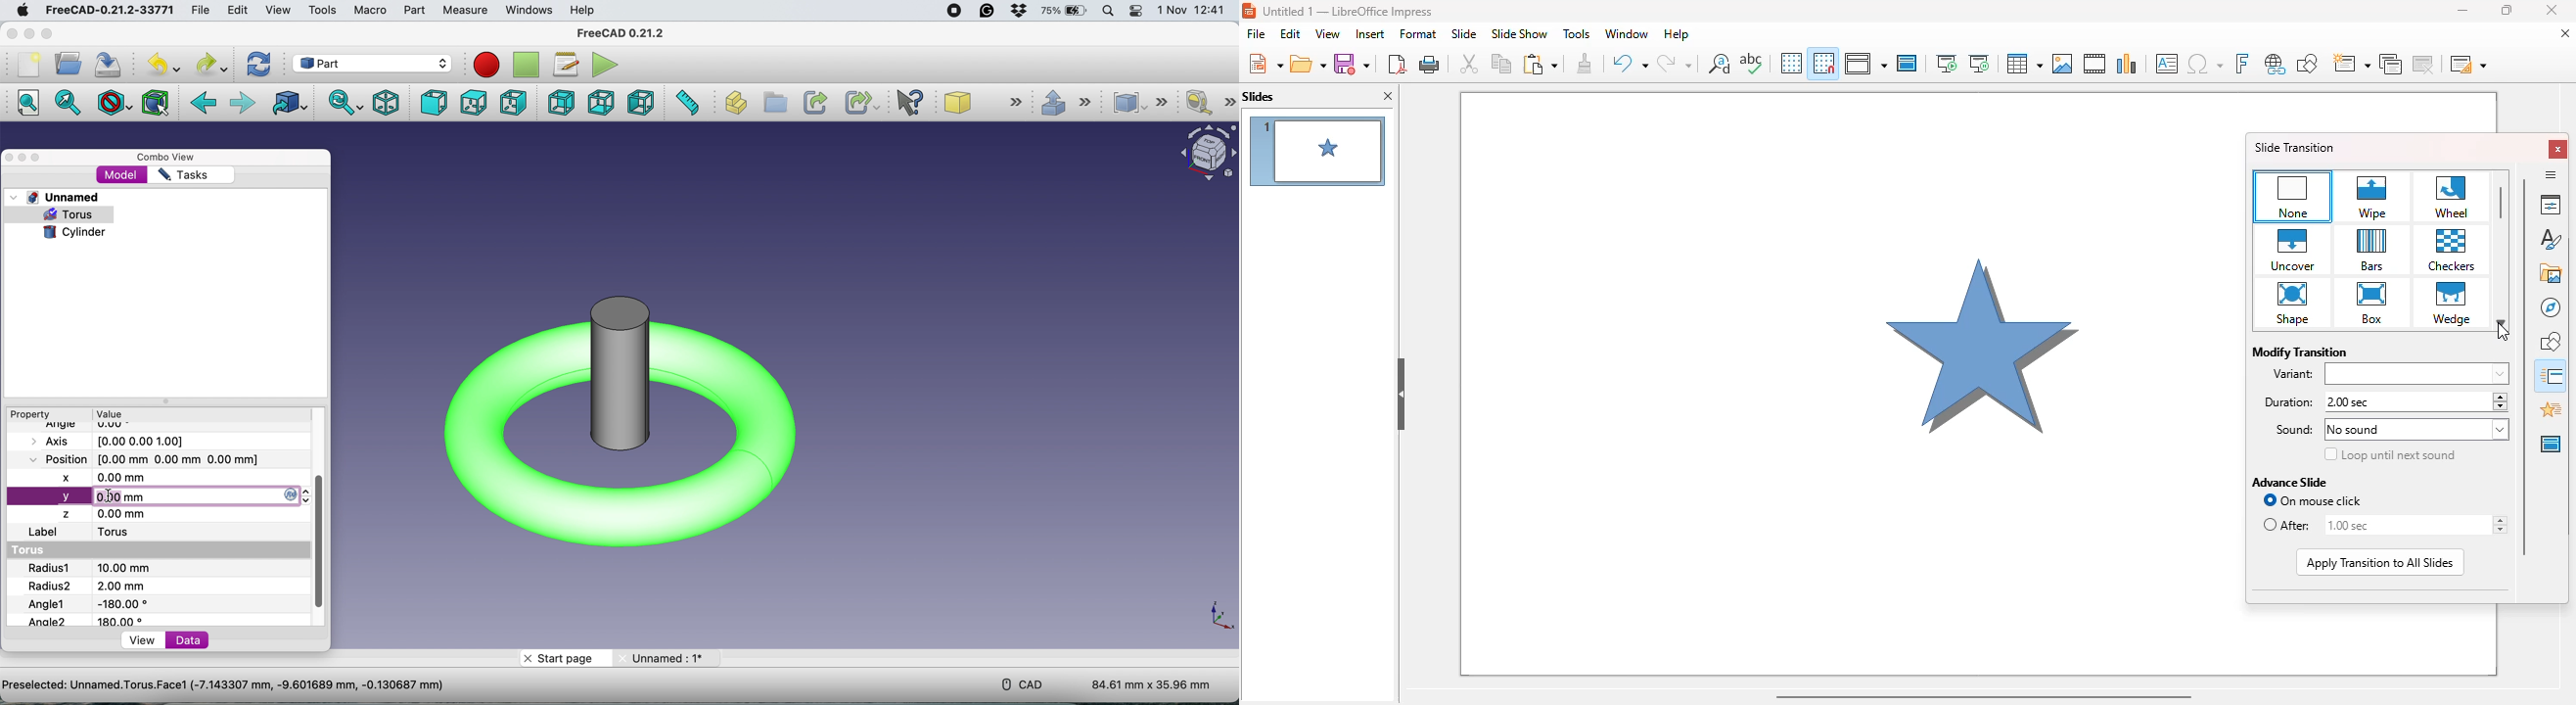 The height and width of the screenshot is (728, 2576). I want to click on edit, so click(236, 10).